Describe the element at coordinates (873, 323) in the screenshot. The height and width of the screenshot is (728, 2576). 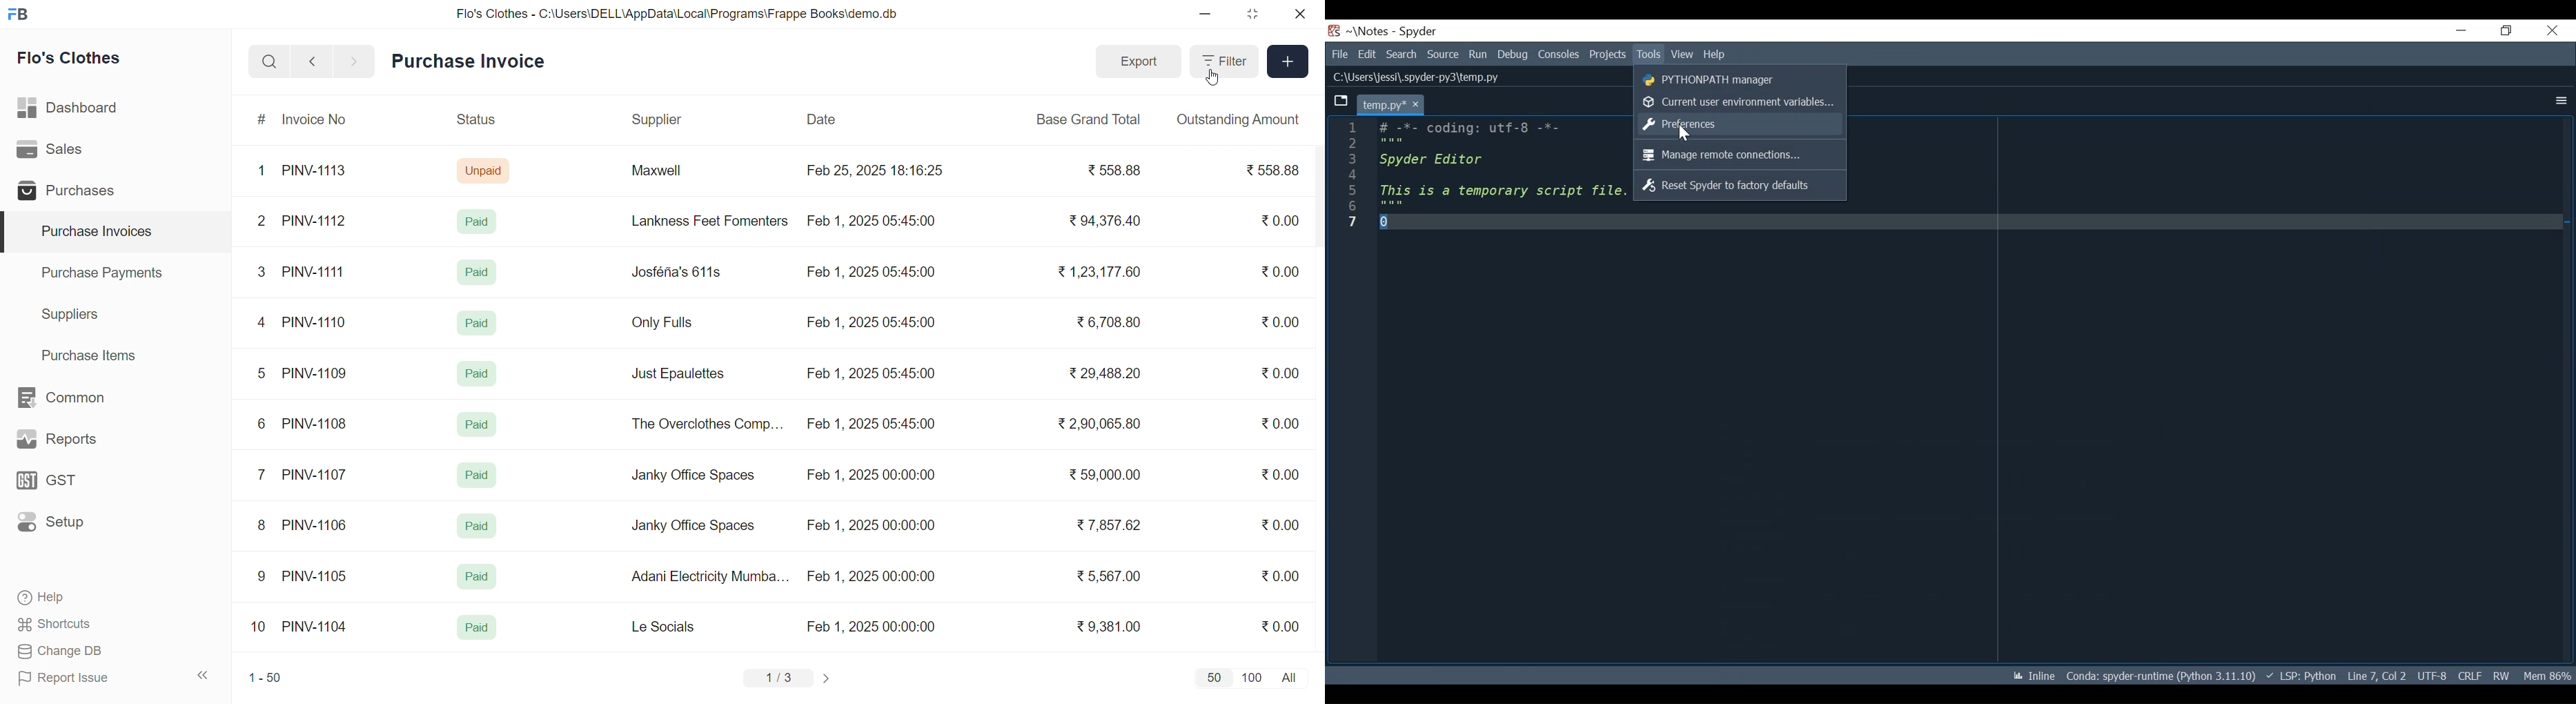
I see `Feb 1, 2025 05:45:00` at that location.